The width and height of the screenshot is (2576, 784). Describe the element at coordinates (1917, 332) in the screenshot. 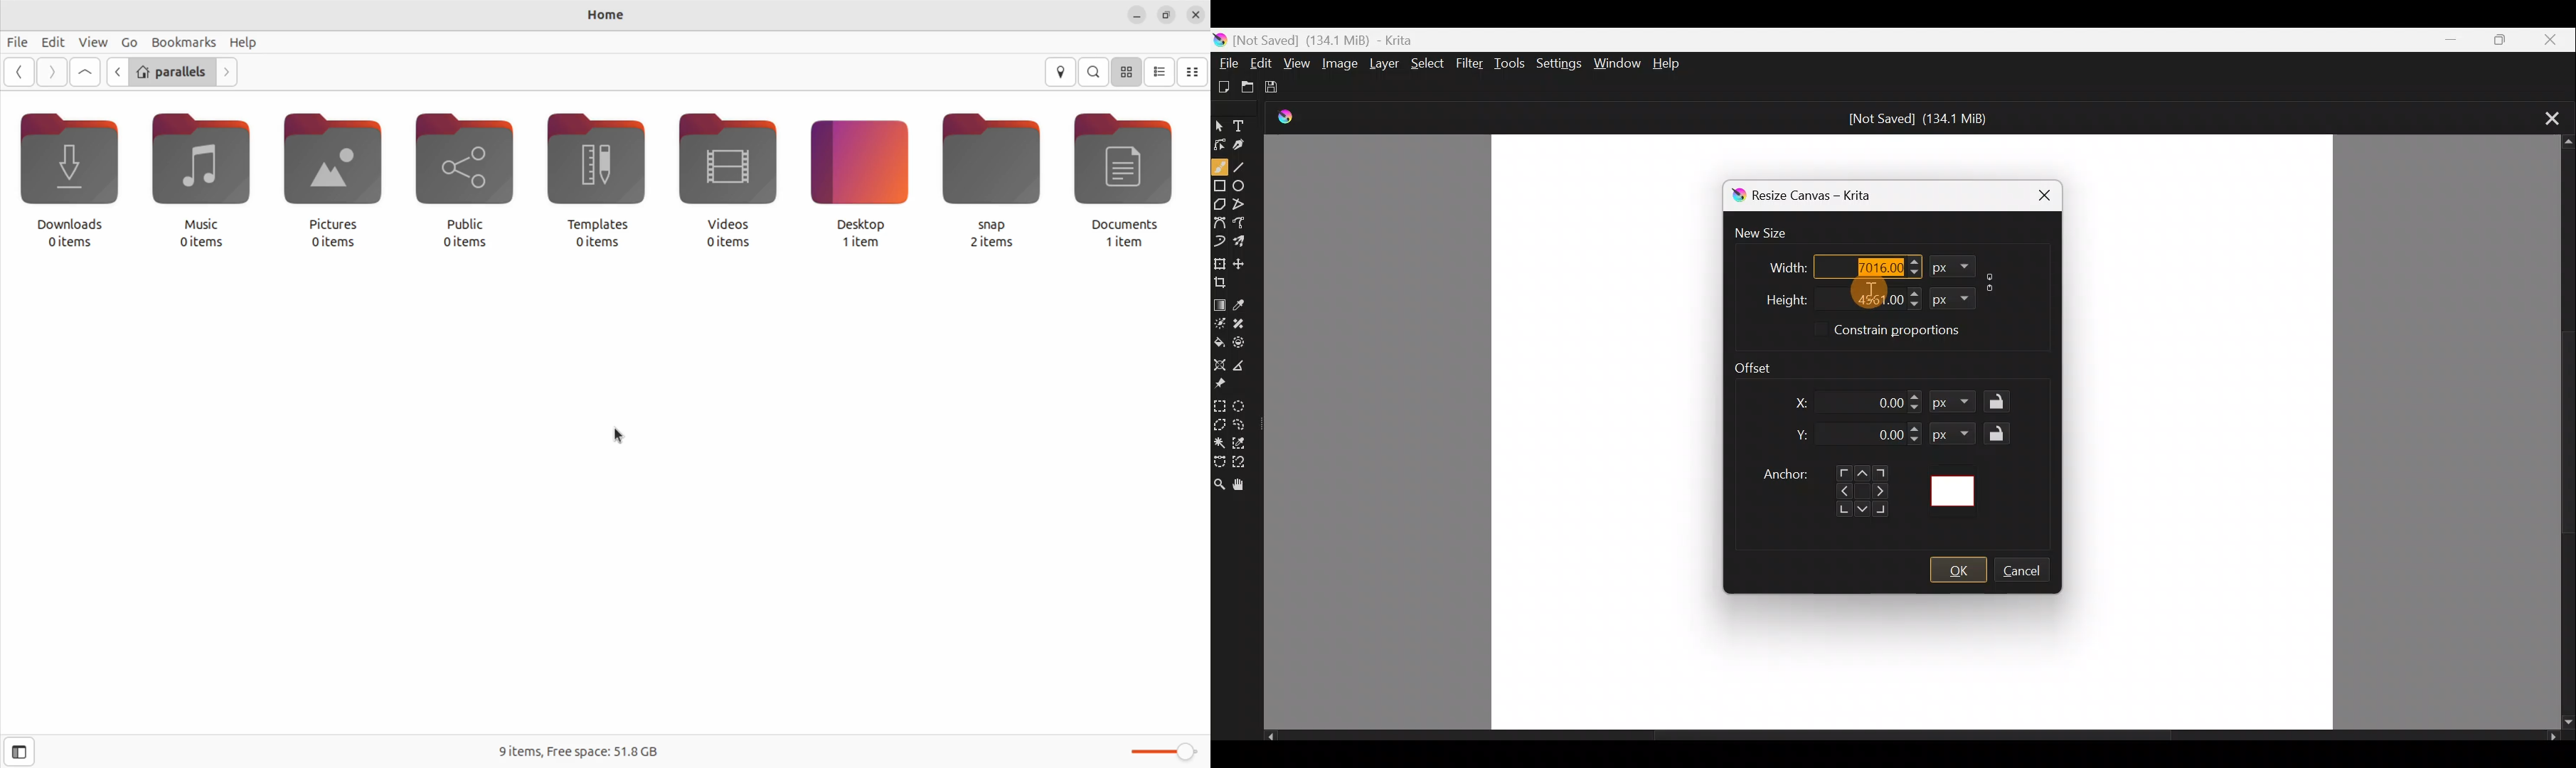

I see `Constrain proportions` at that location.